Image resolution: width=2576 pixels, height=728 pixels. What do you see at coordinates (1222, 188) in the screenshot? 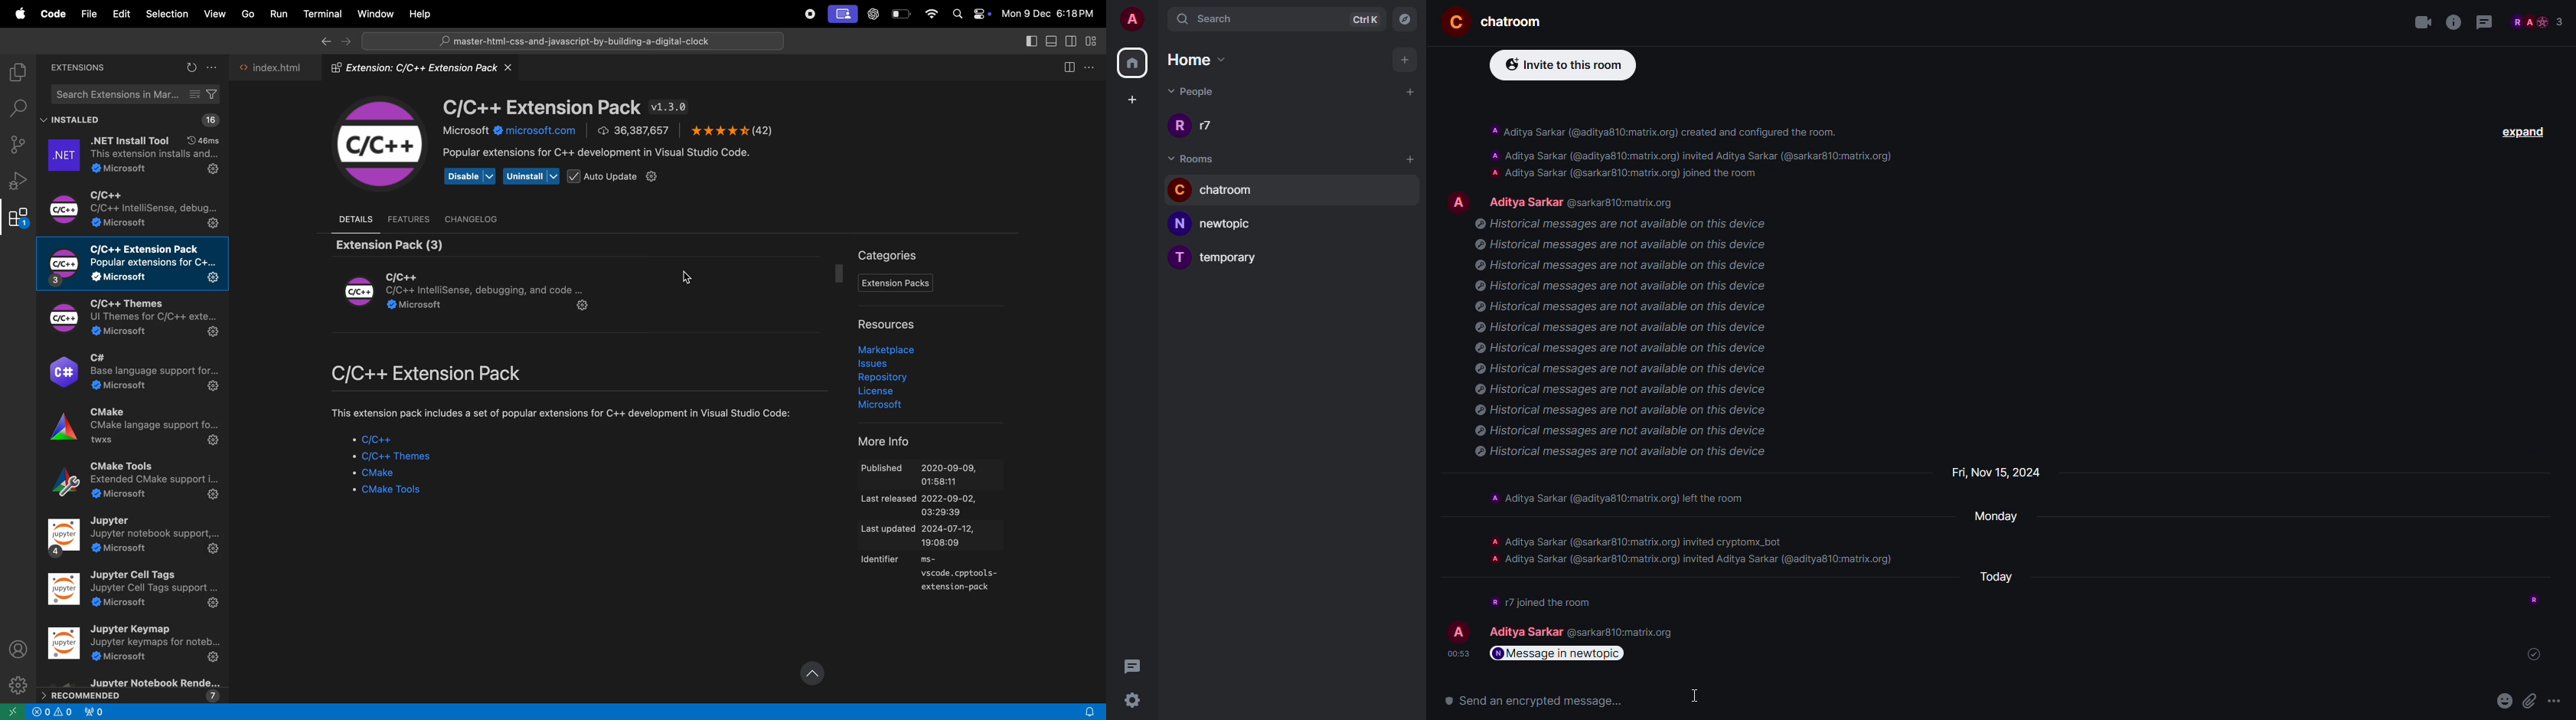
I see `chatroom` at bounding box center [1222, 188].